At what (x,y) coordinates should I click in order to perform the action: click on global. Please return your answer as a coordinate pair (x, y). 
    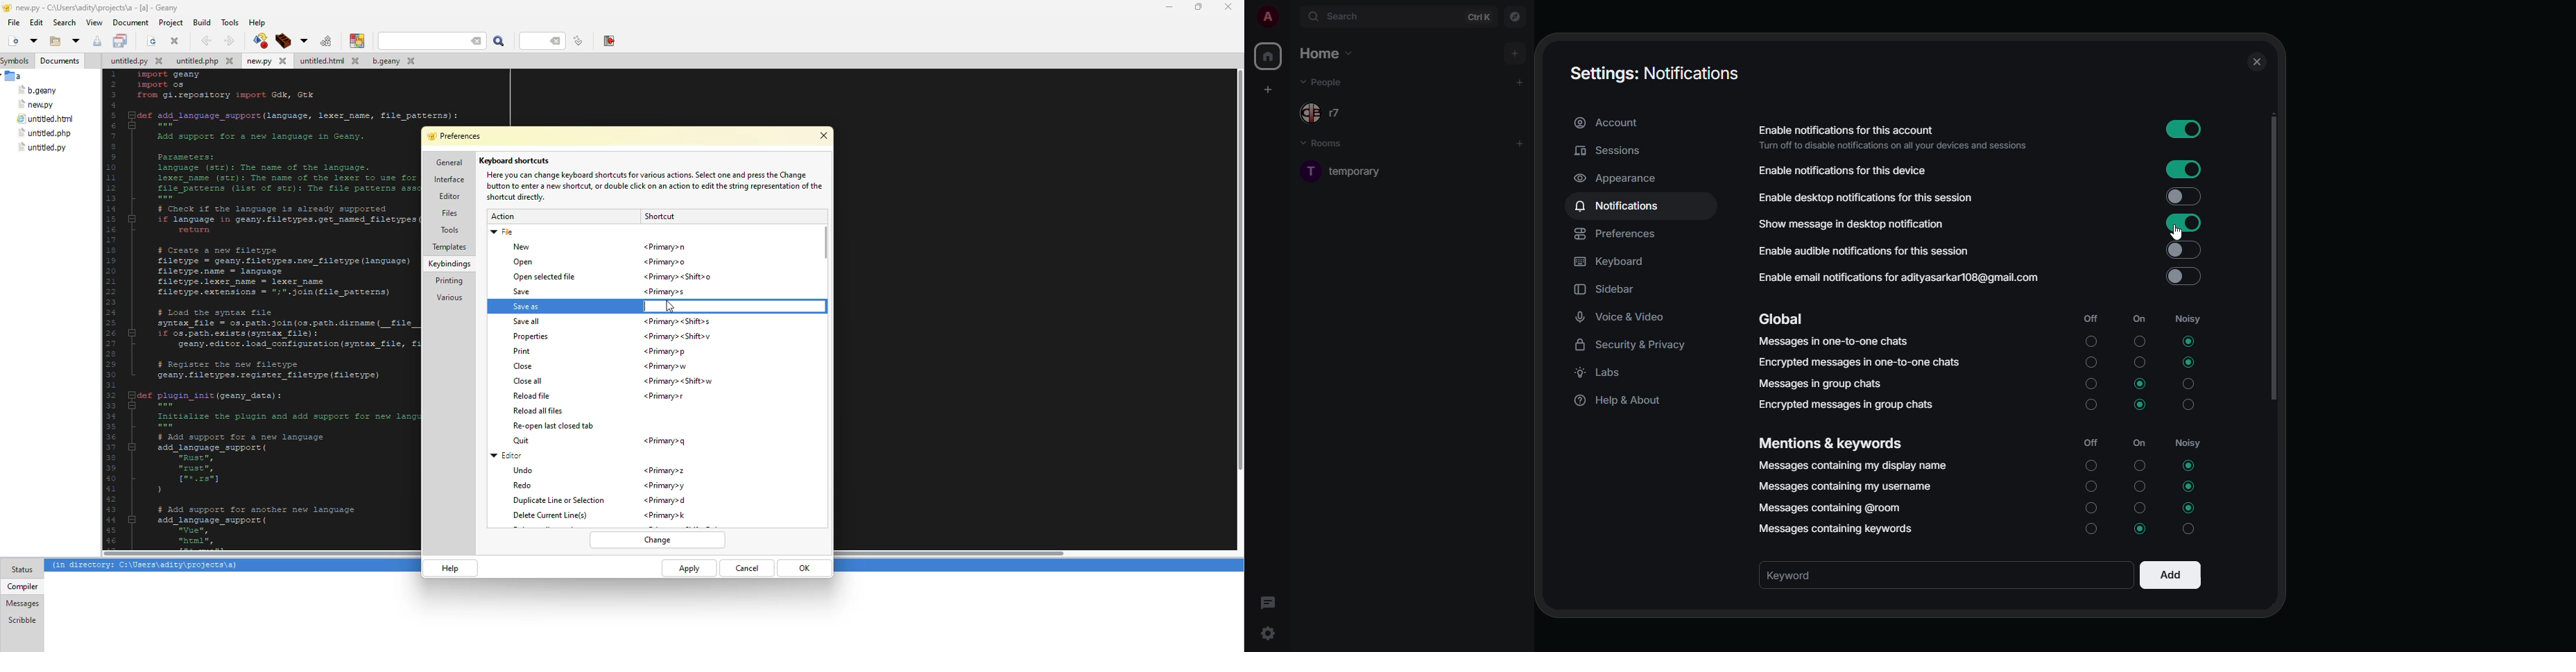
    Looking at the image, I should click on (1785, 320).